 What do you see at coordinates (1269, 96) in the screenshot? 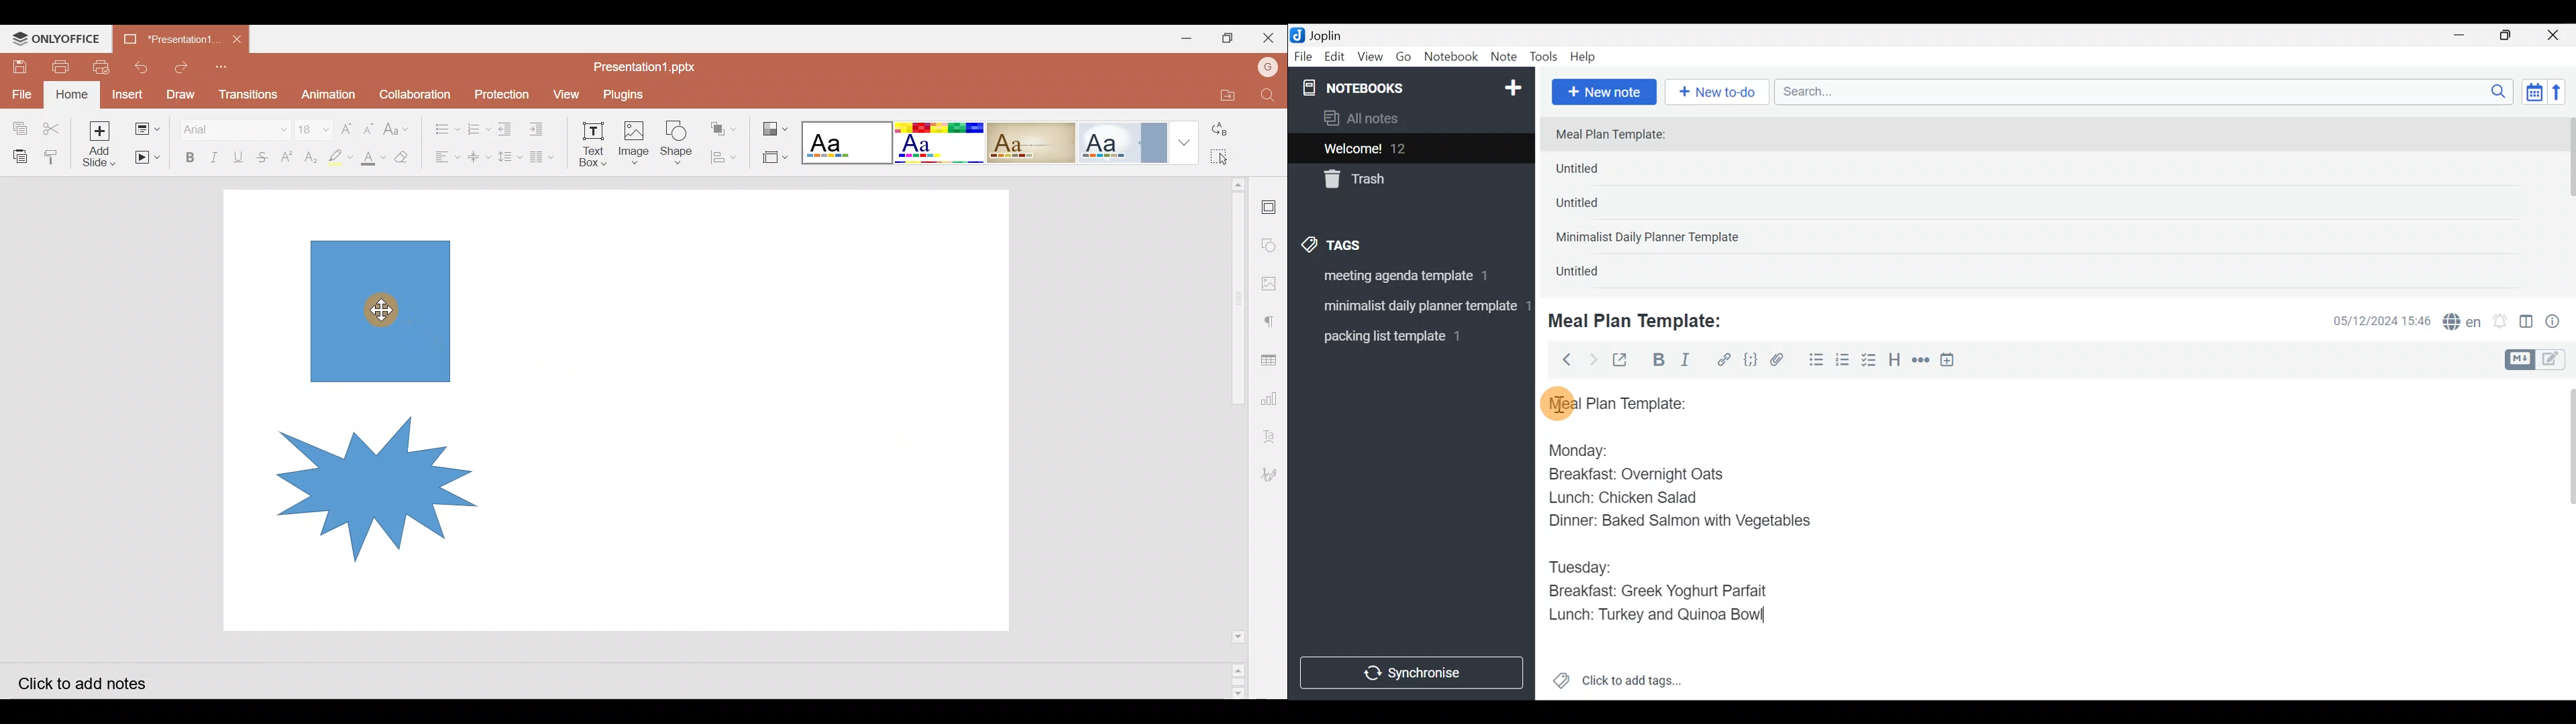
I see `Find` at bounding box center [1269, 96].